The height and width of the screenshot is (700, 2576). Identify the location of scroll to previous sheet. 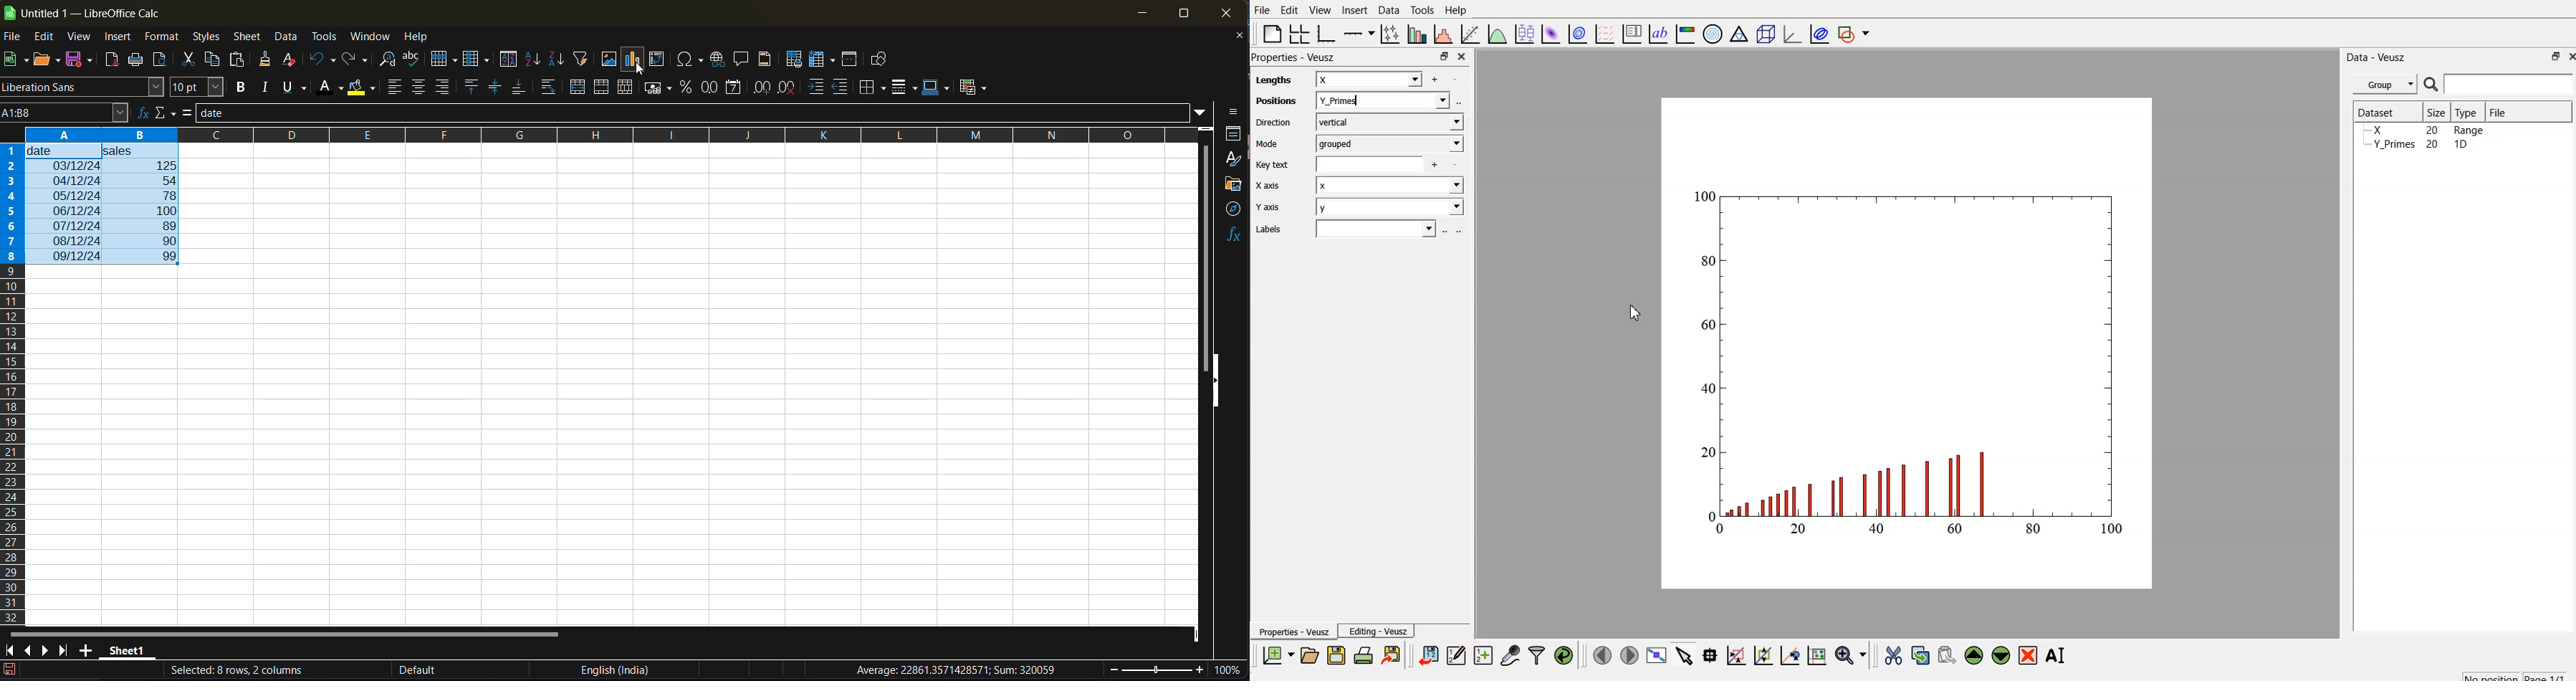
(28, 649).